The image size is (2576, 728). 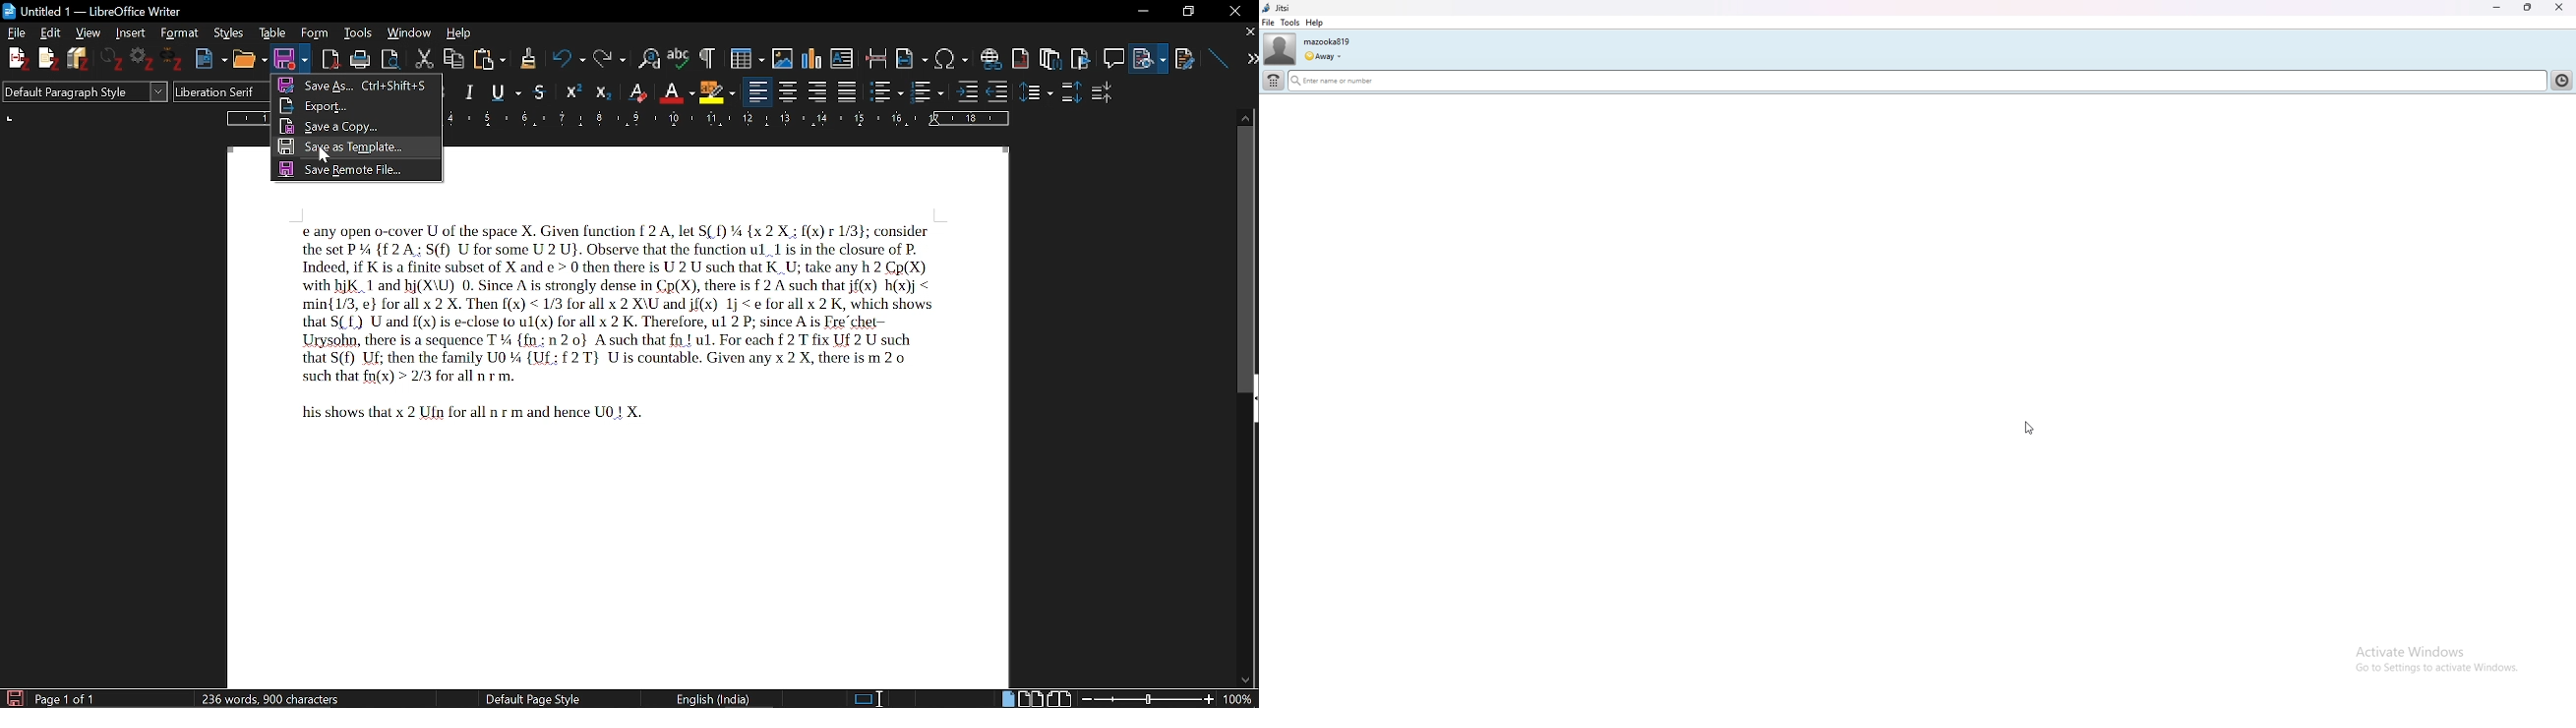 I want to click on LibewOffice Writer, so click(x=9, y=10).